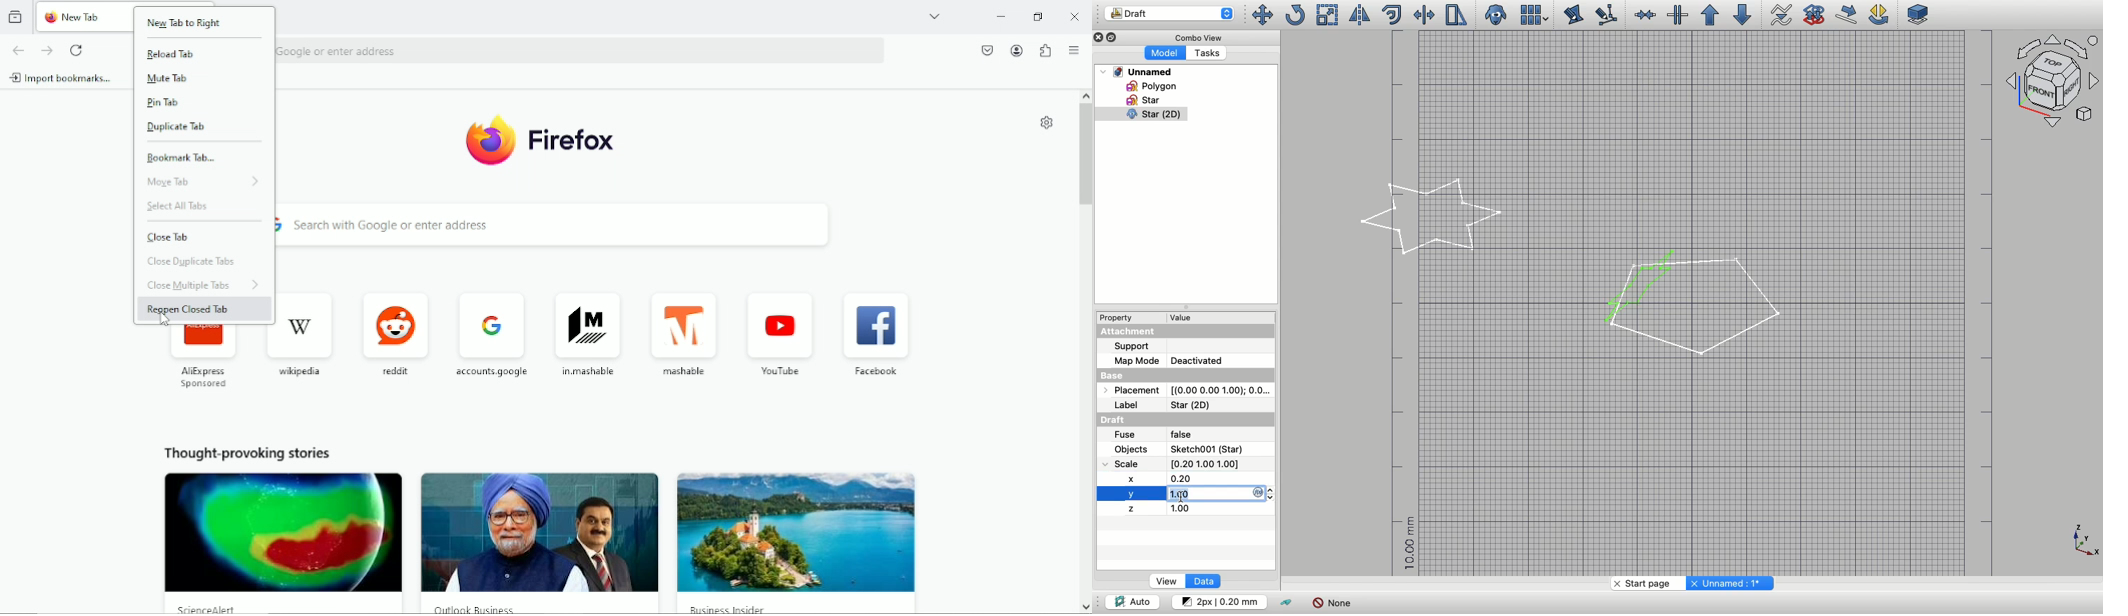 This screenshot has height=616, width=2128. What do you see at coordinates (84, 19) in the screenshot?
I see `current tab` at bounding box center [84, 19].